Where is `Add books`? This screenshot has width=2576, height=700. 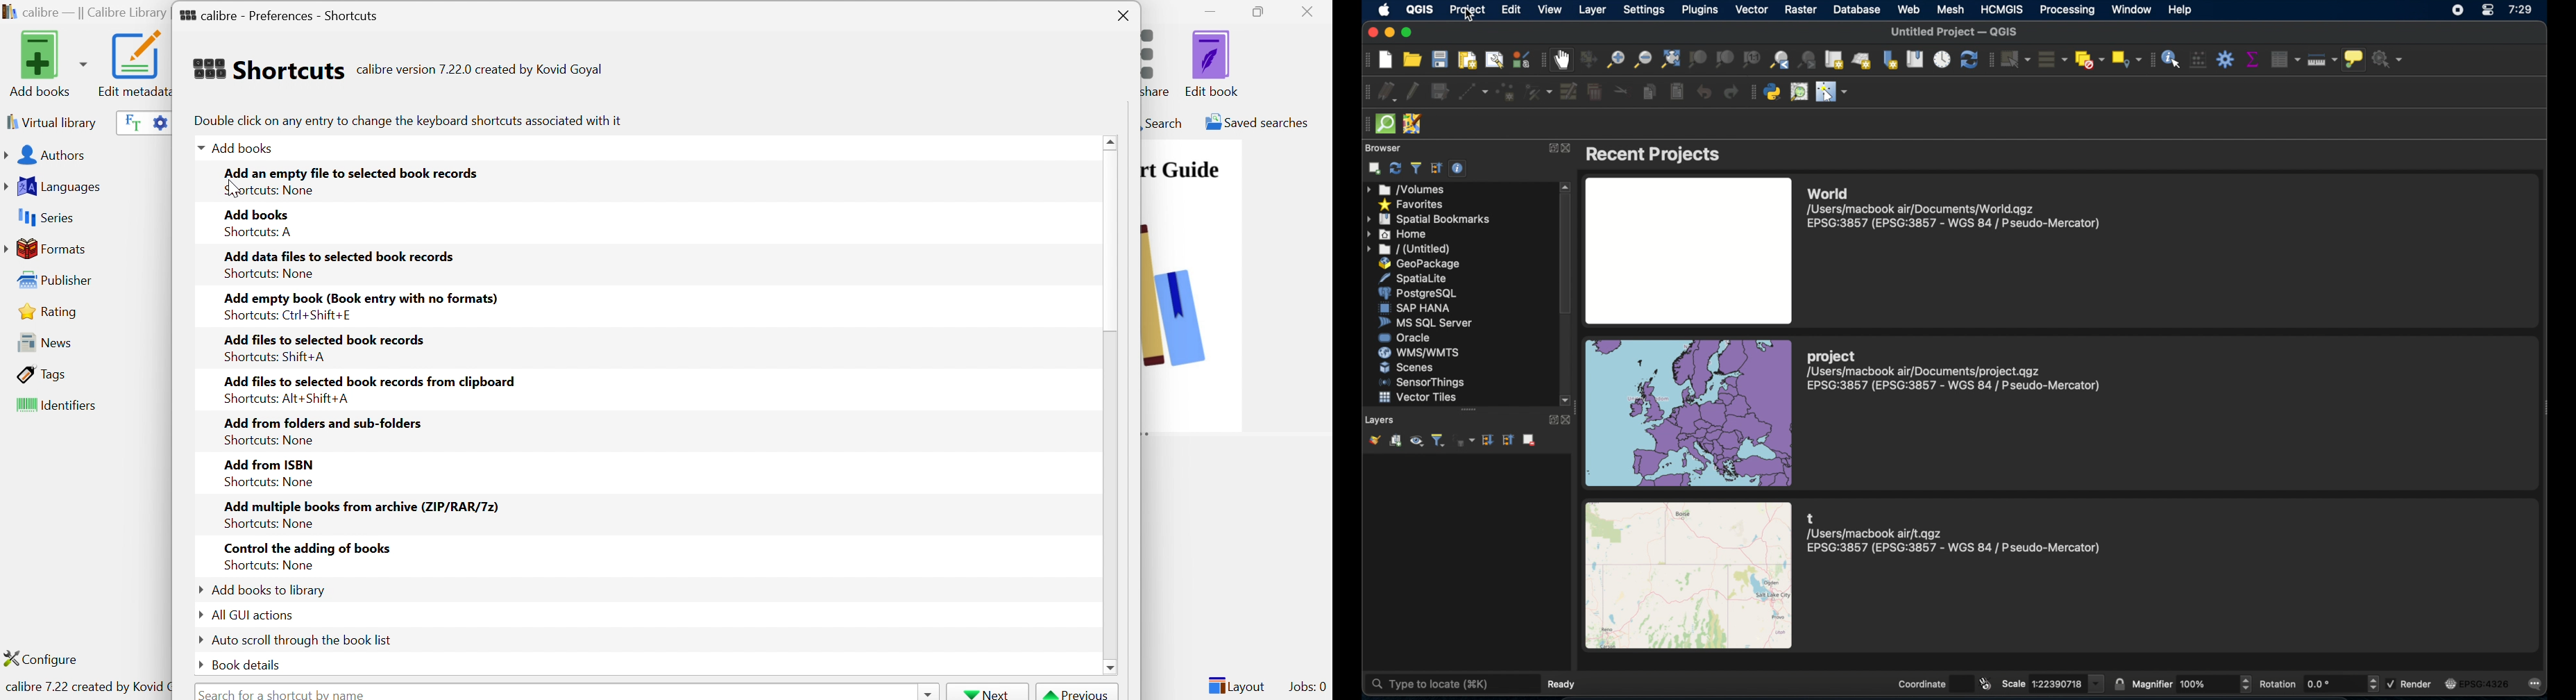 Add books is located at coordinates (246, 147).